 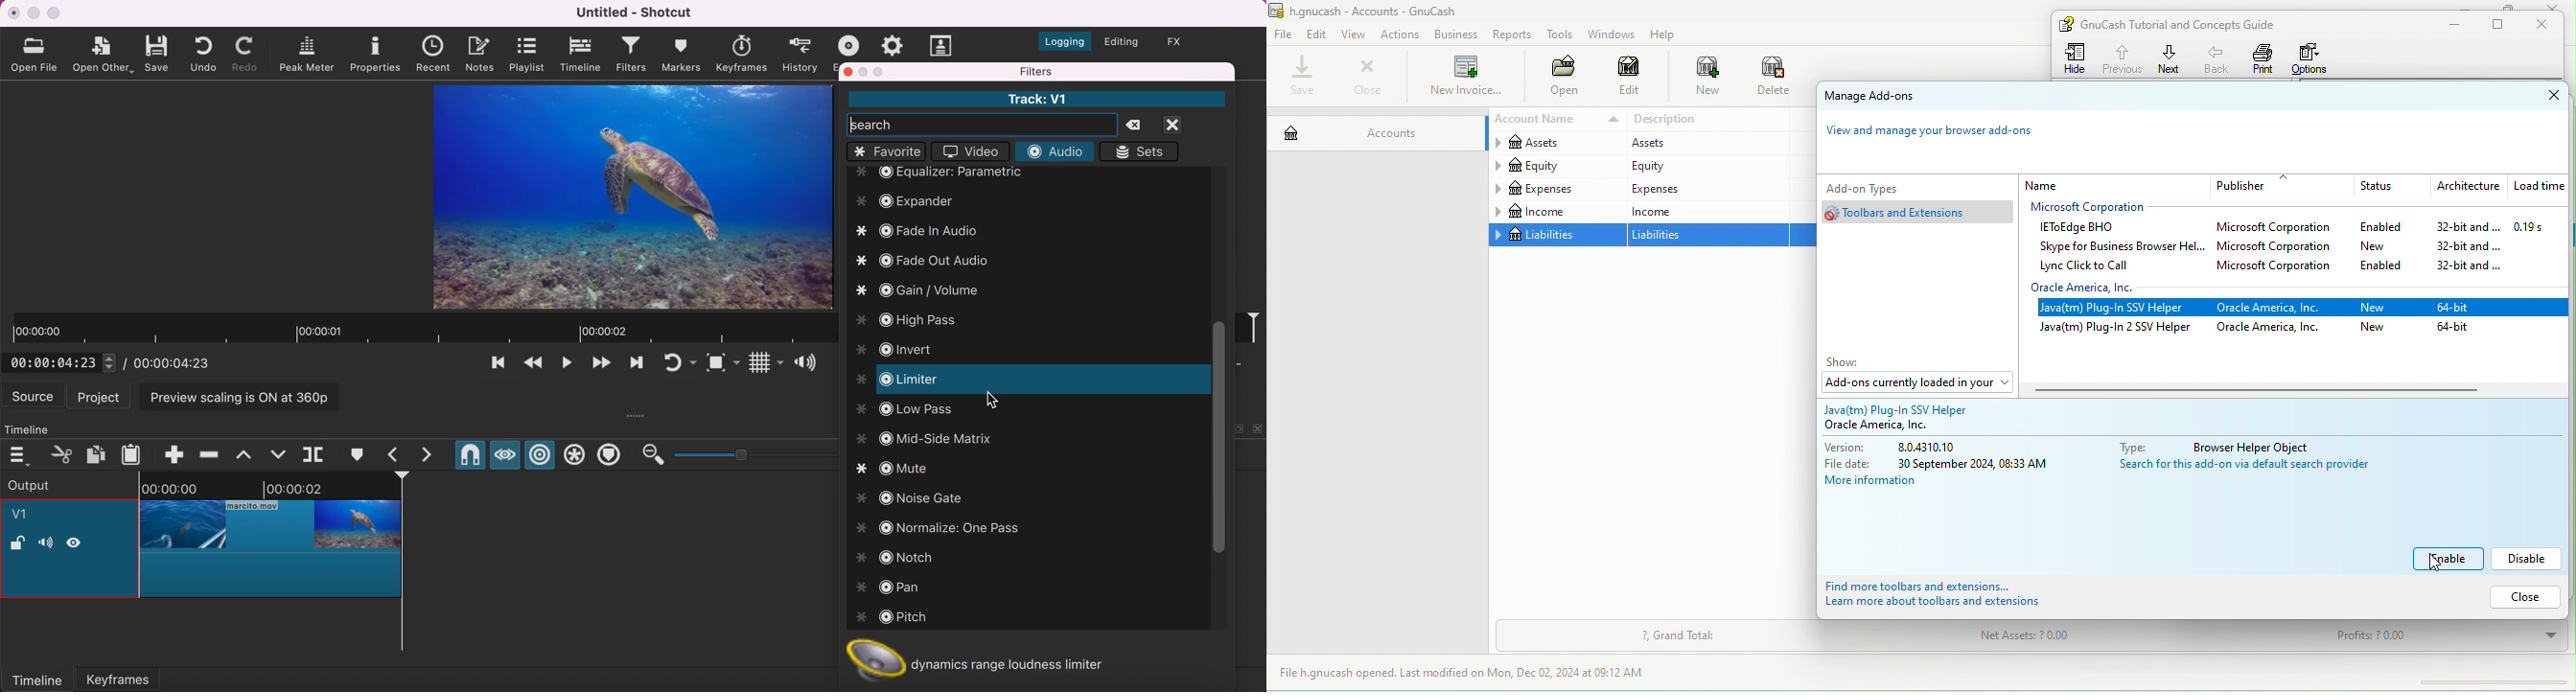 What do you see at coordinates (849, 71) in the screenshot?
I see `close` at bounding box center [849, 71].